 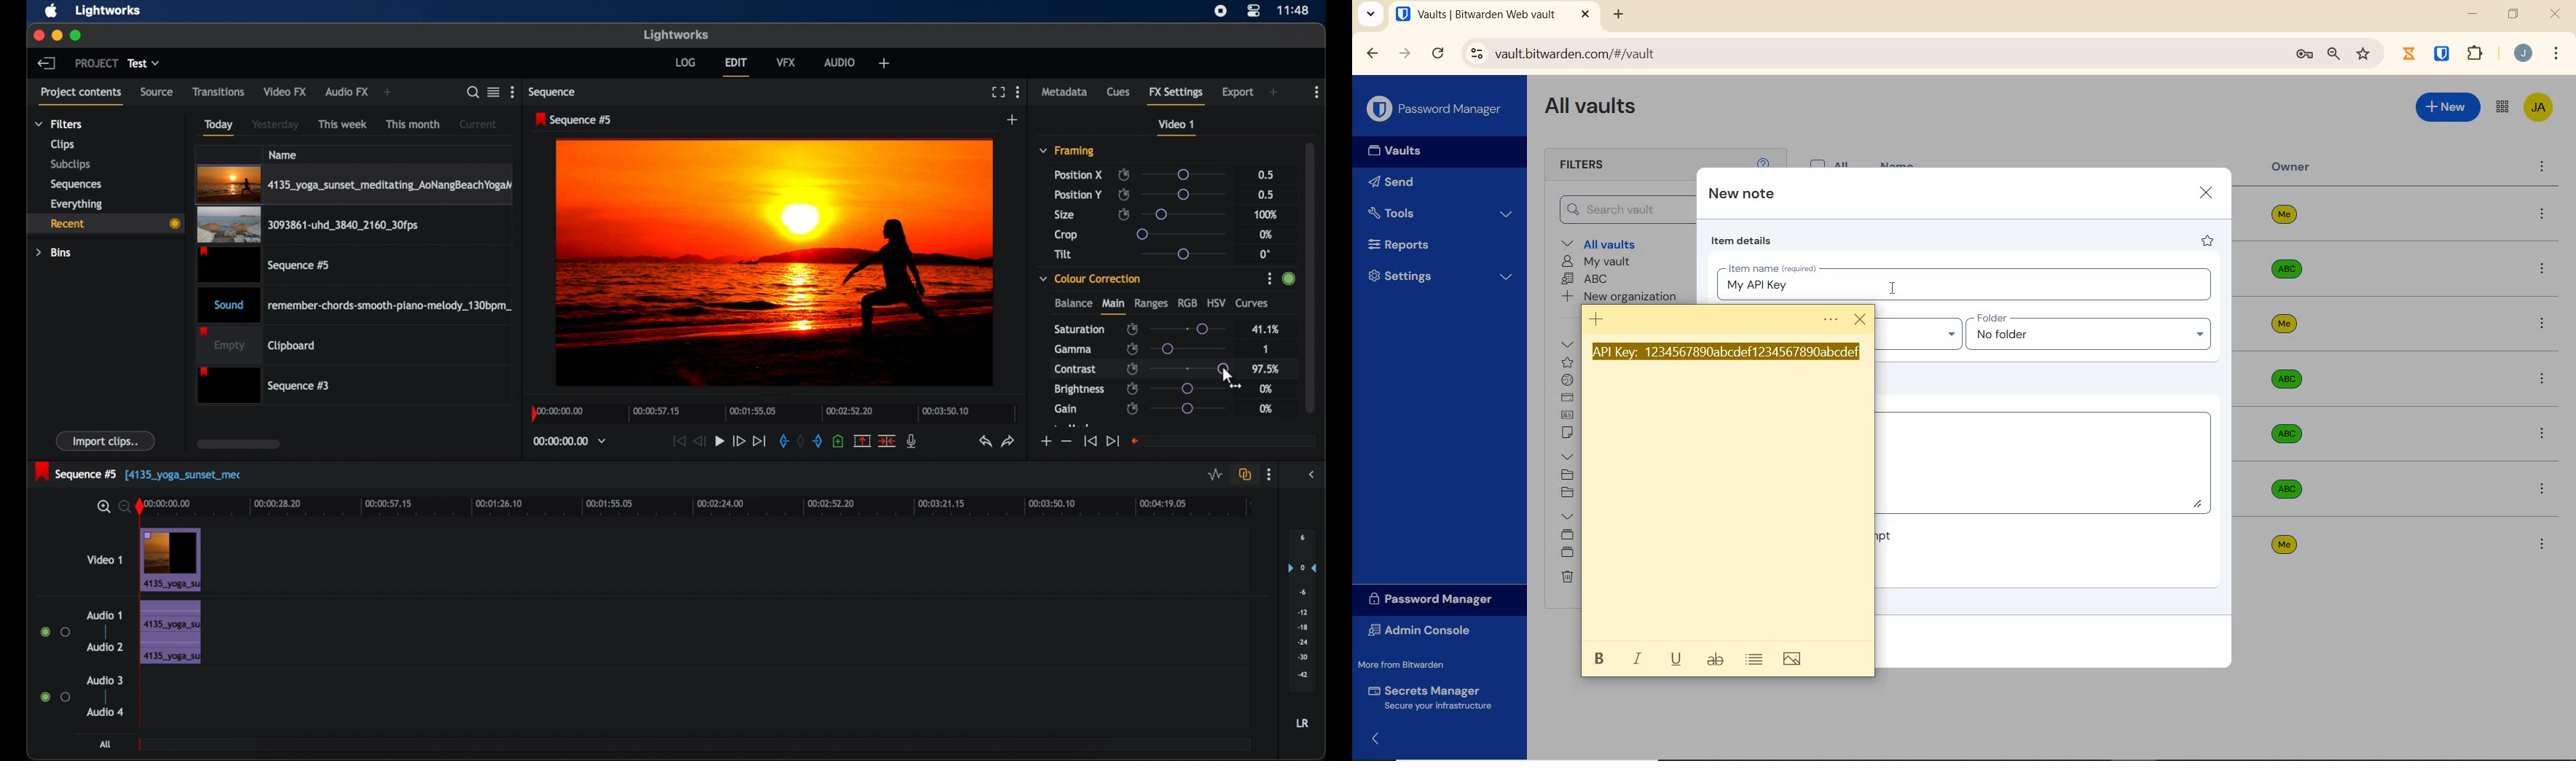 What do you see at coordinates (1677, 657) in the screenshot?
I see `underline` at bounding box center [1677, 657].